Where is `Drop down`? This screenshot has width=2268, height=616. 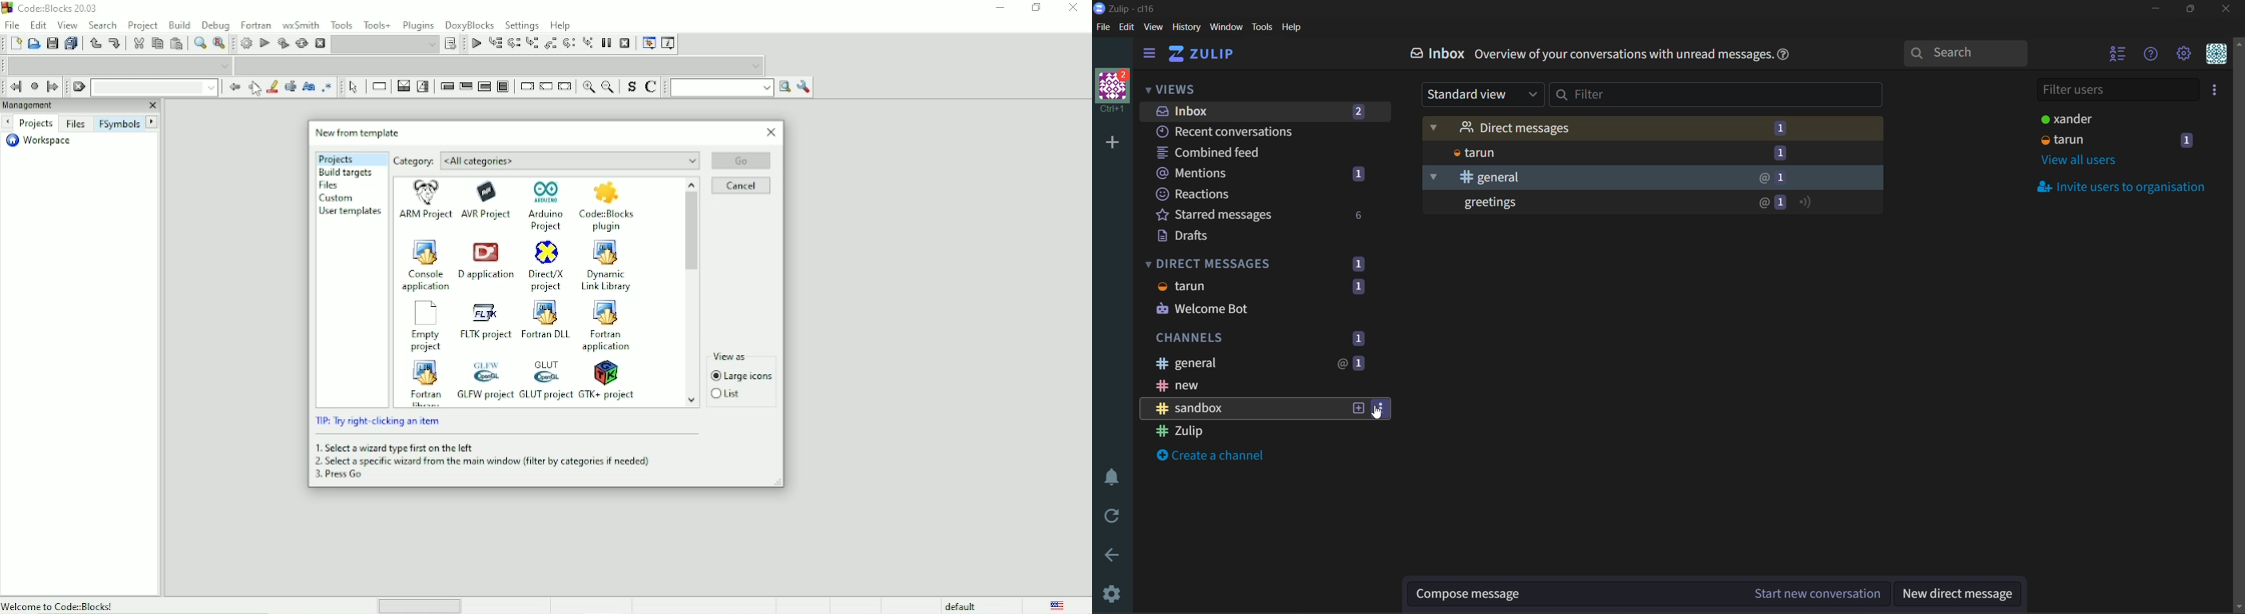
Drop down is located at coordinates (501, 66).